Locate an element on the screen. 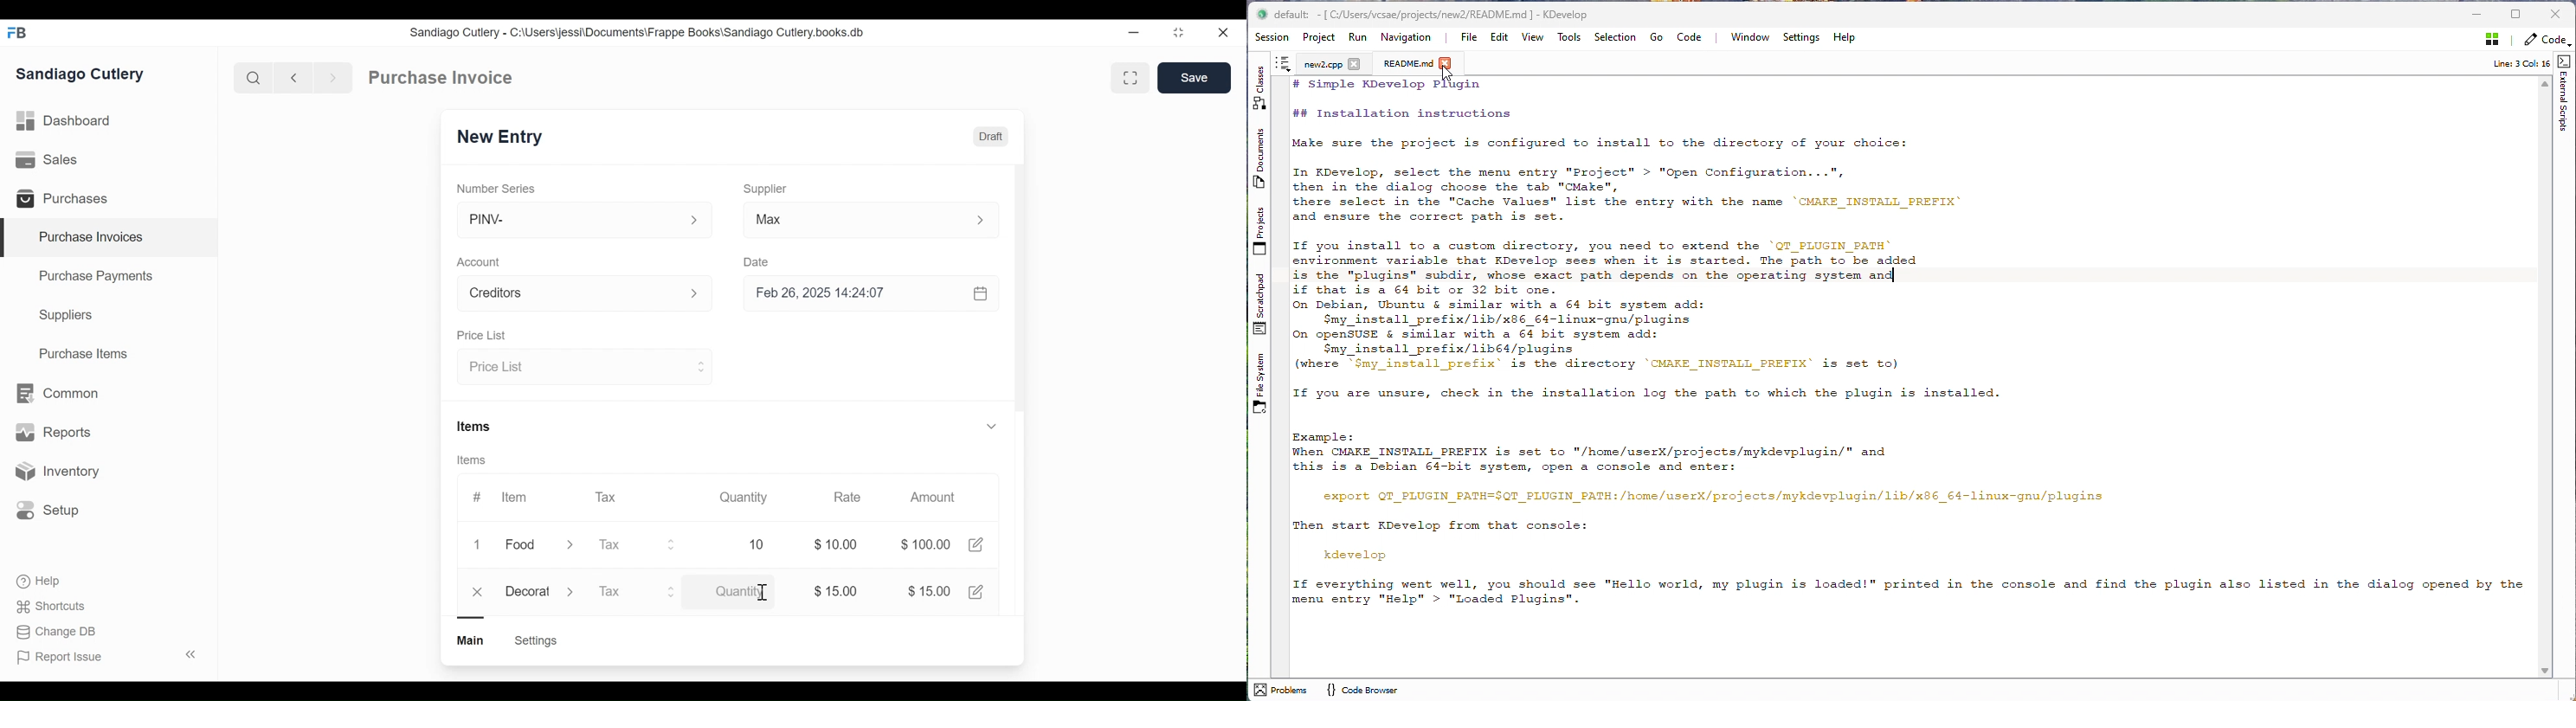 The image size is (2576, 728). Common is located at coordinates (56, 393).